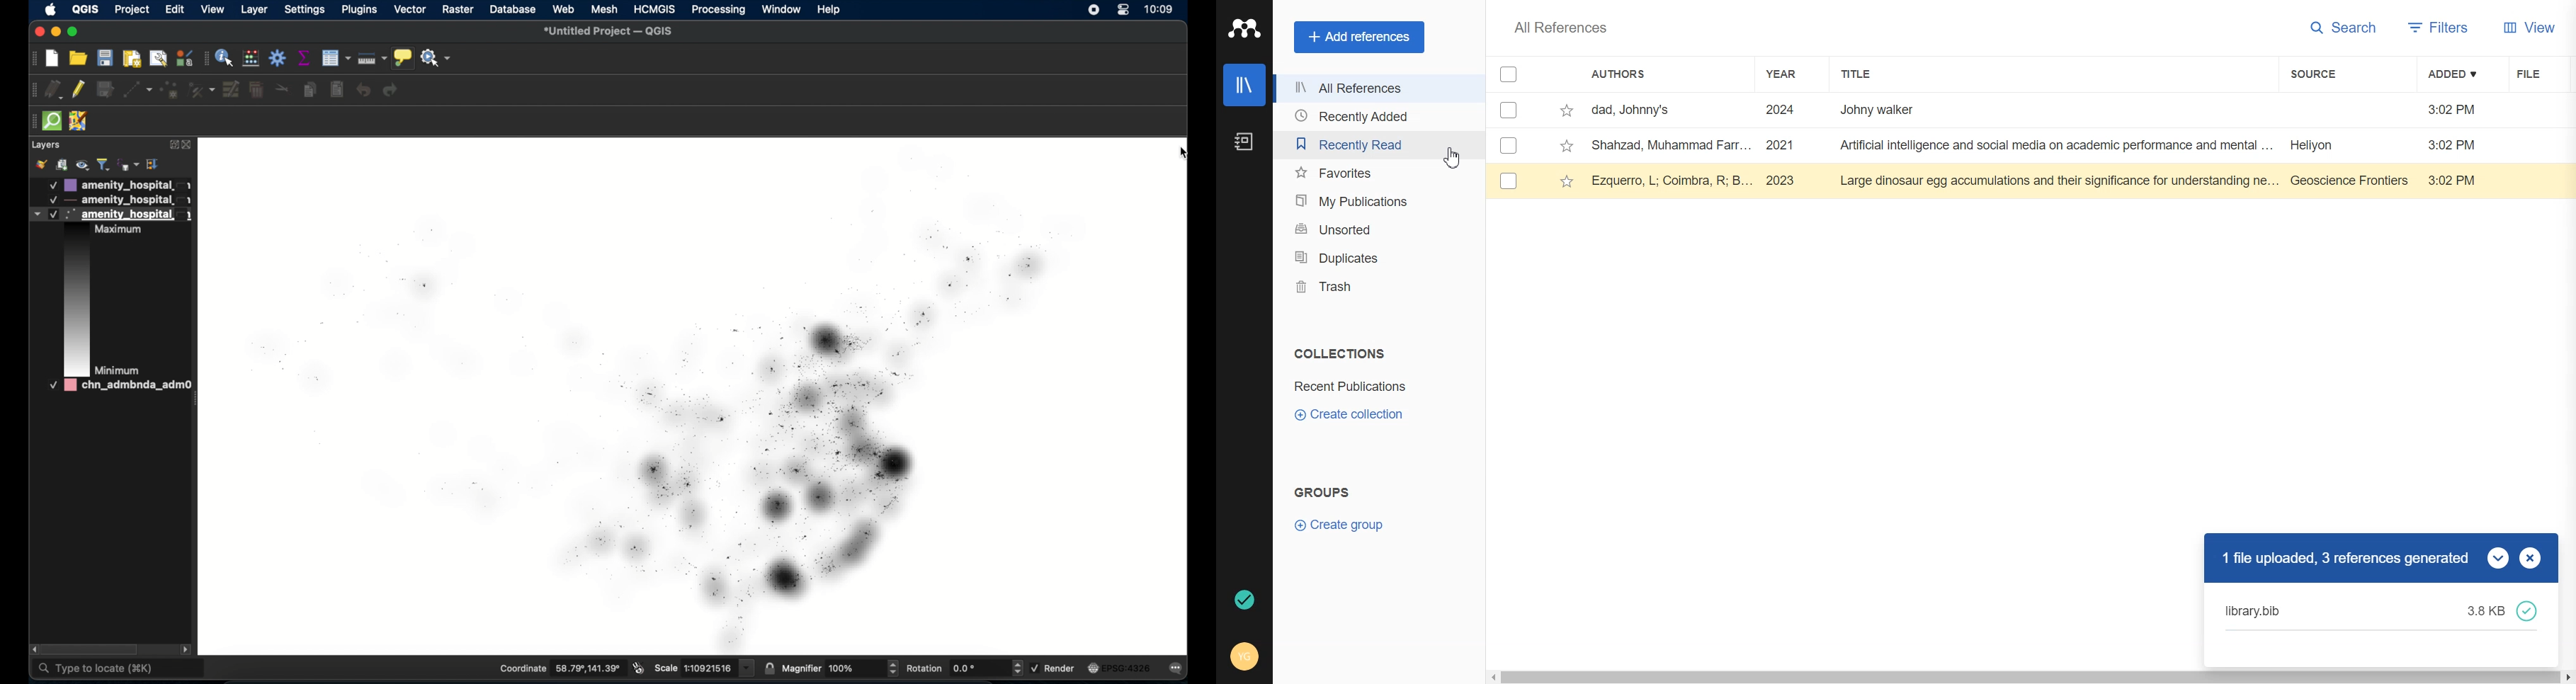 The image size is (2576, 700). I want to click on screen recorder, so click(1092, 11).